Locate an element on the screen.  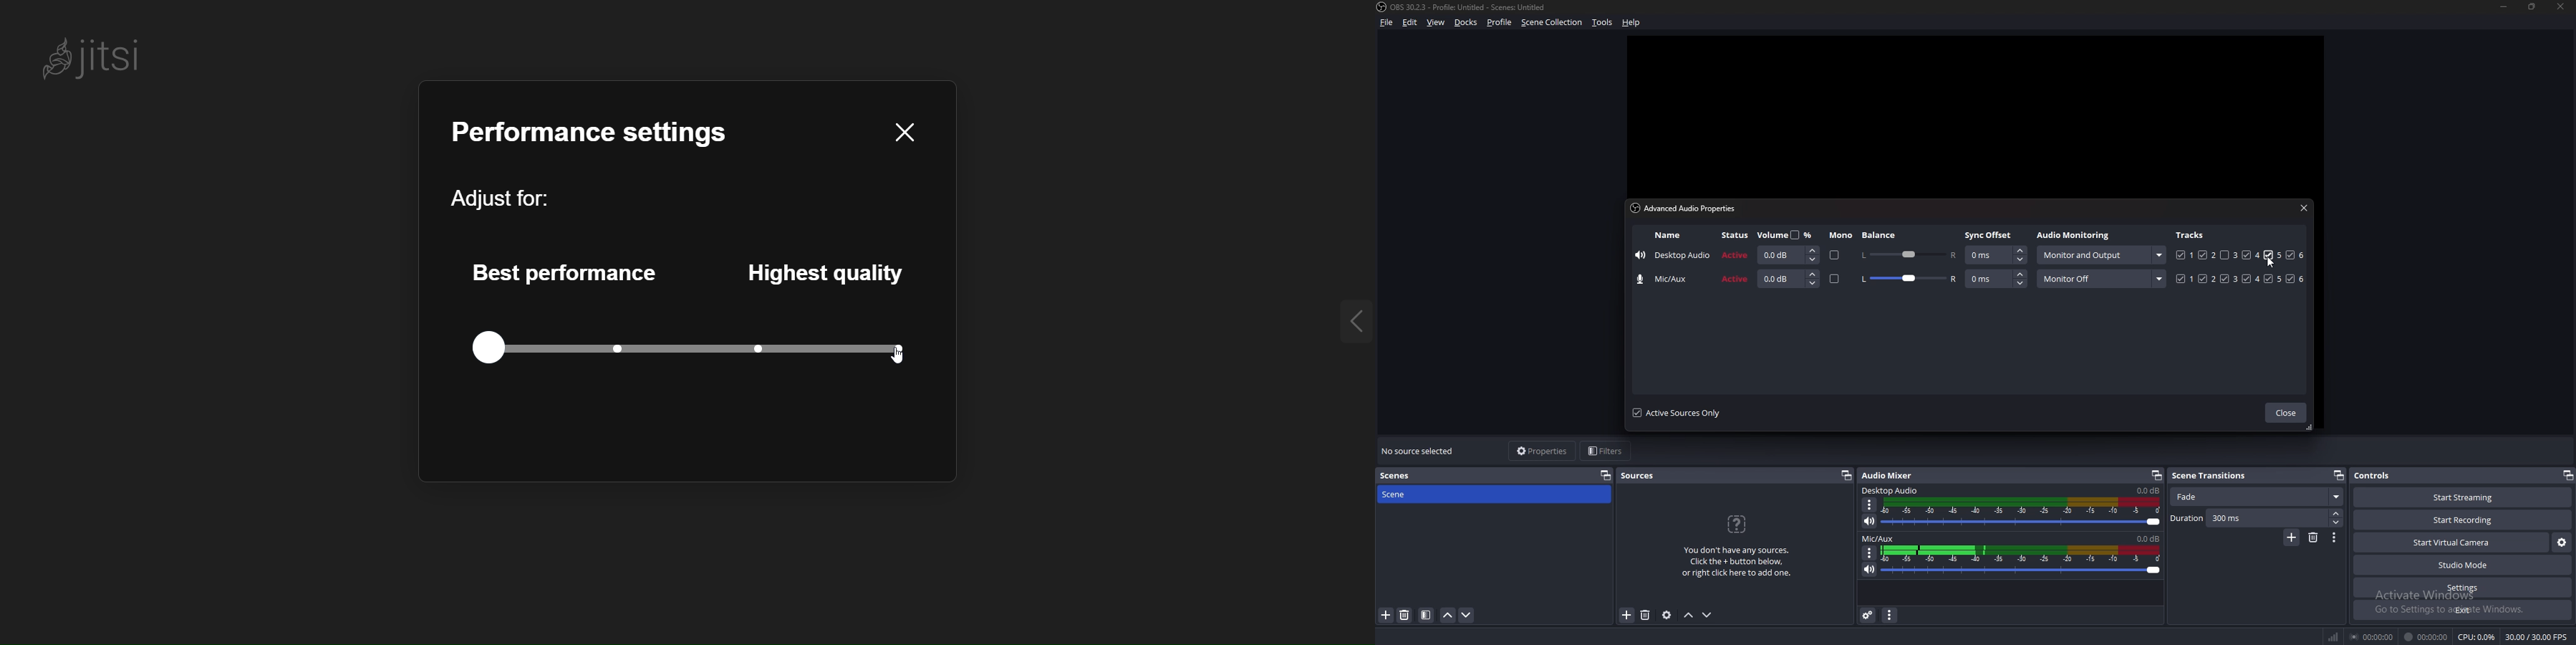
mute is located at coordinates (1870, 521).